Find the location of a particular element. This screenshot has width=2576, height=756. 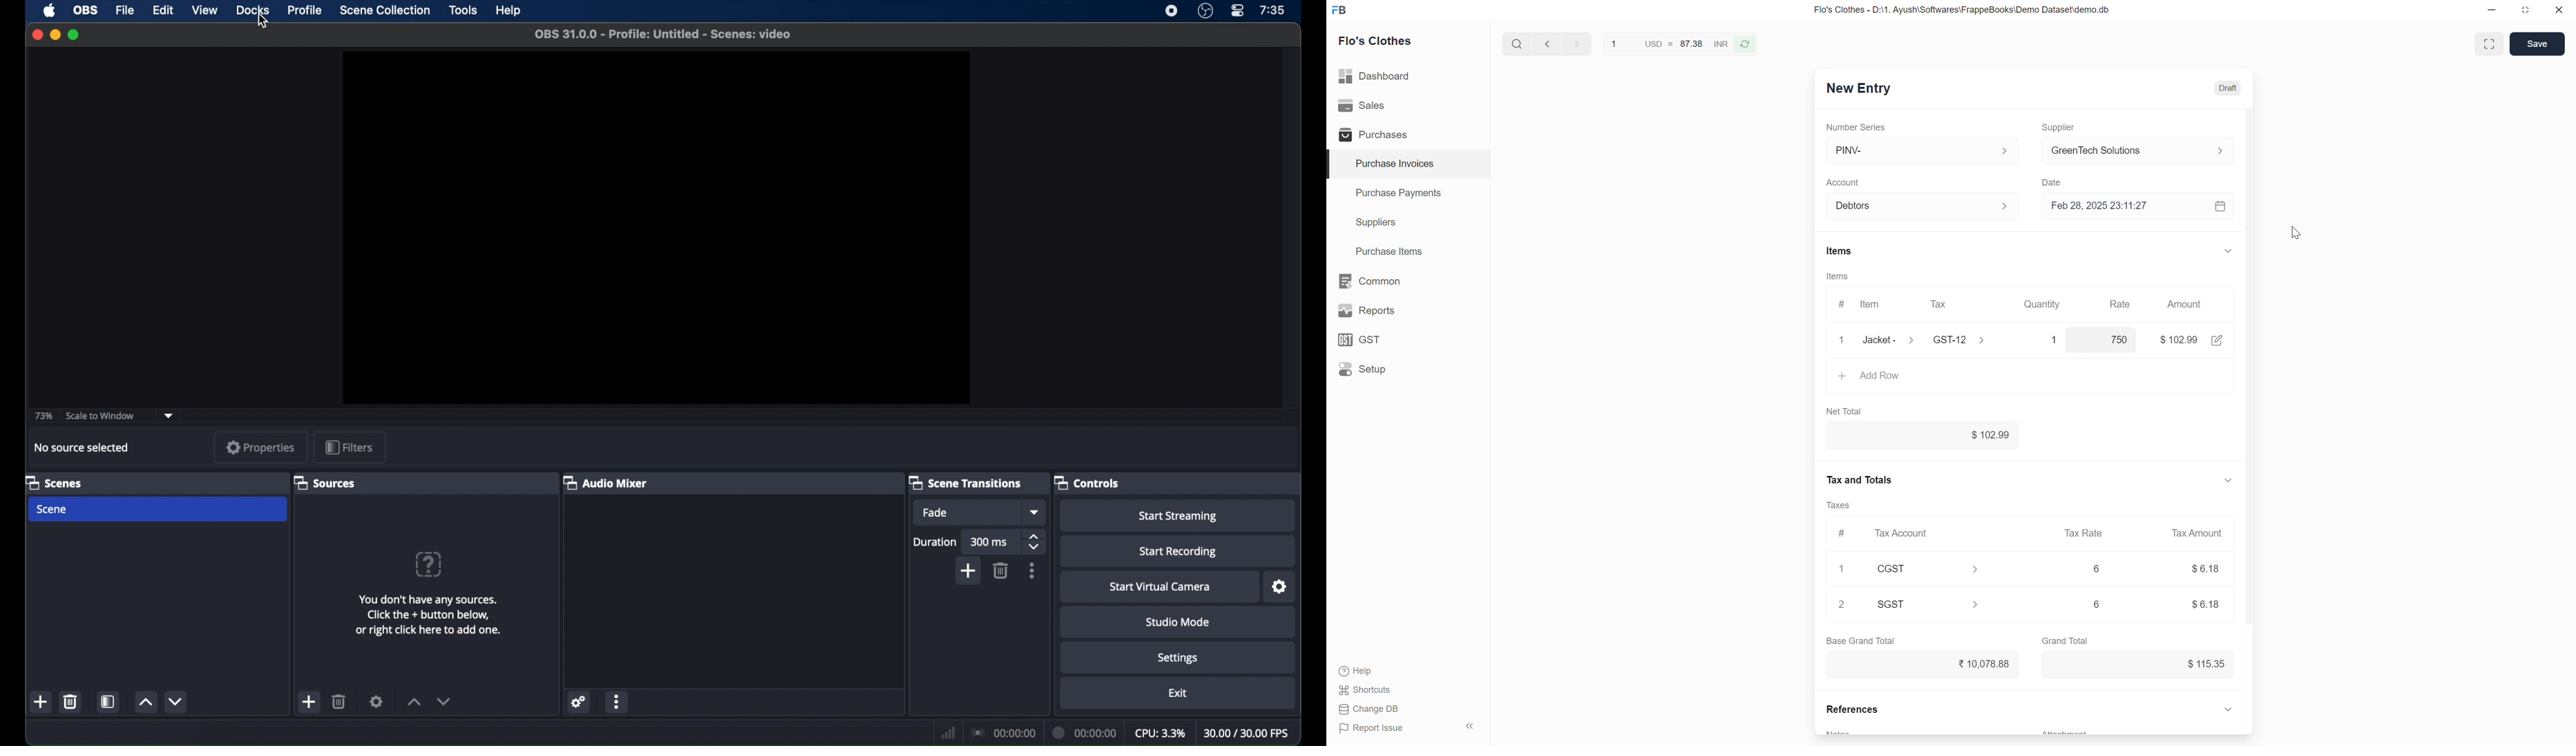

start recording is located at coordinates (1177, 551).